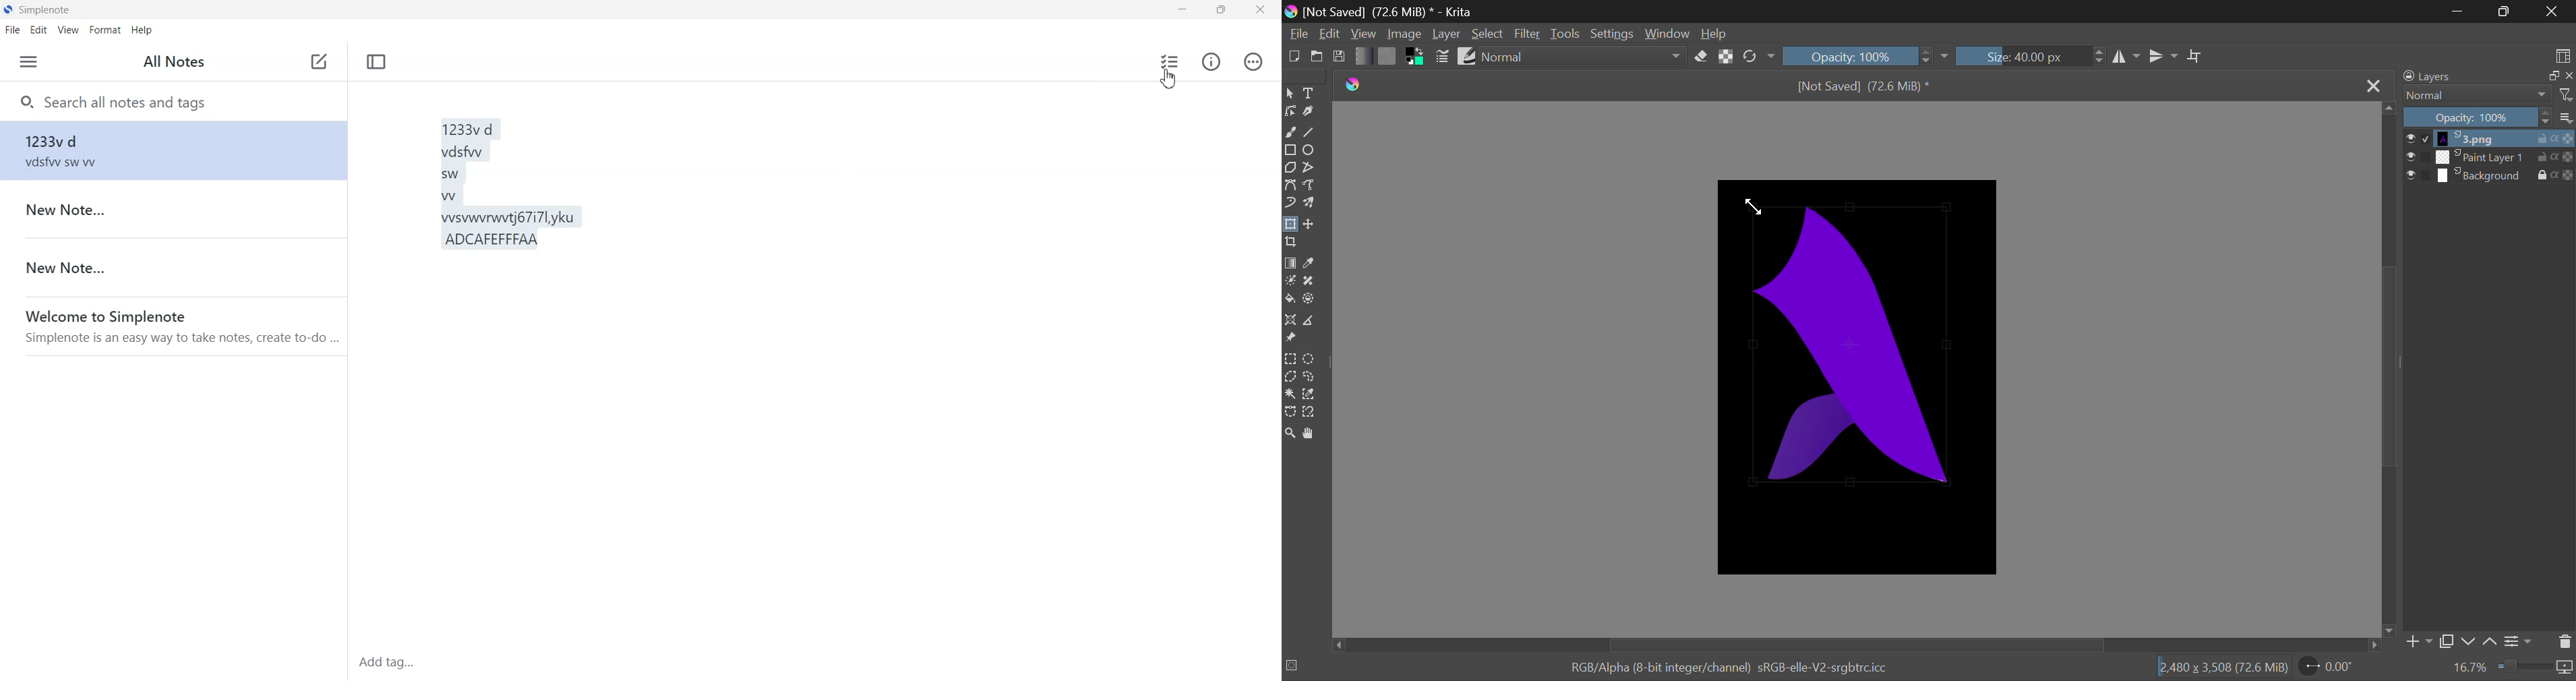 This screenshot has height=700, width=2576. I want to click on Action, so click(1254, 63).